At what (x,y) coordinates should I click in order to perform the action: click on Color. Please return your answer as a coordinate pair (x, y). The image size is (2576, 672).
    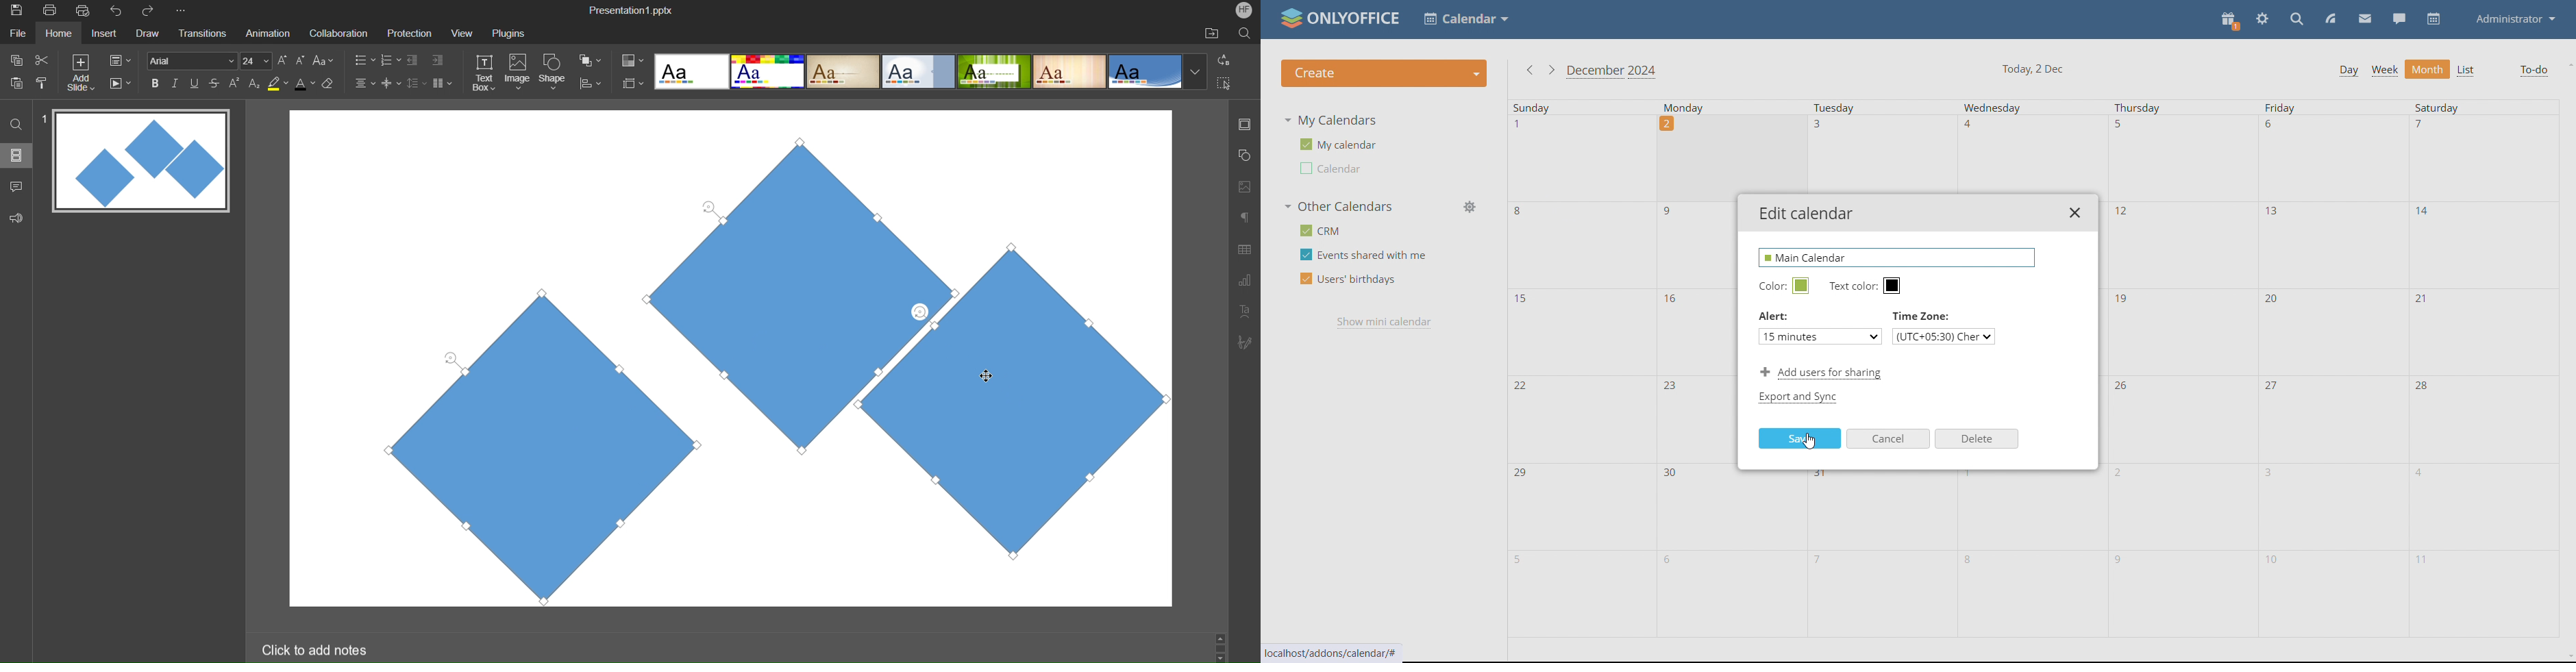
    Looking at the image, I should click on (633, 60).